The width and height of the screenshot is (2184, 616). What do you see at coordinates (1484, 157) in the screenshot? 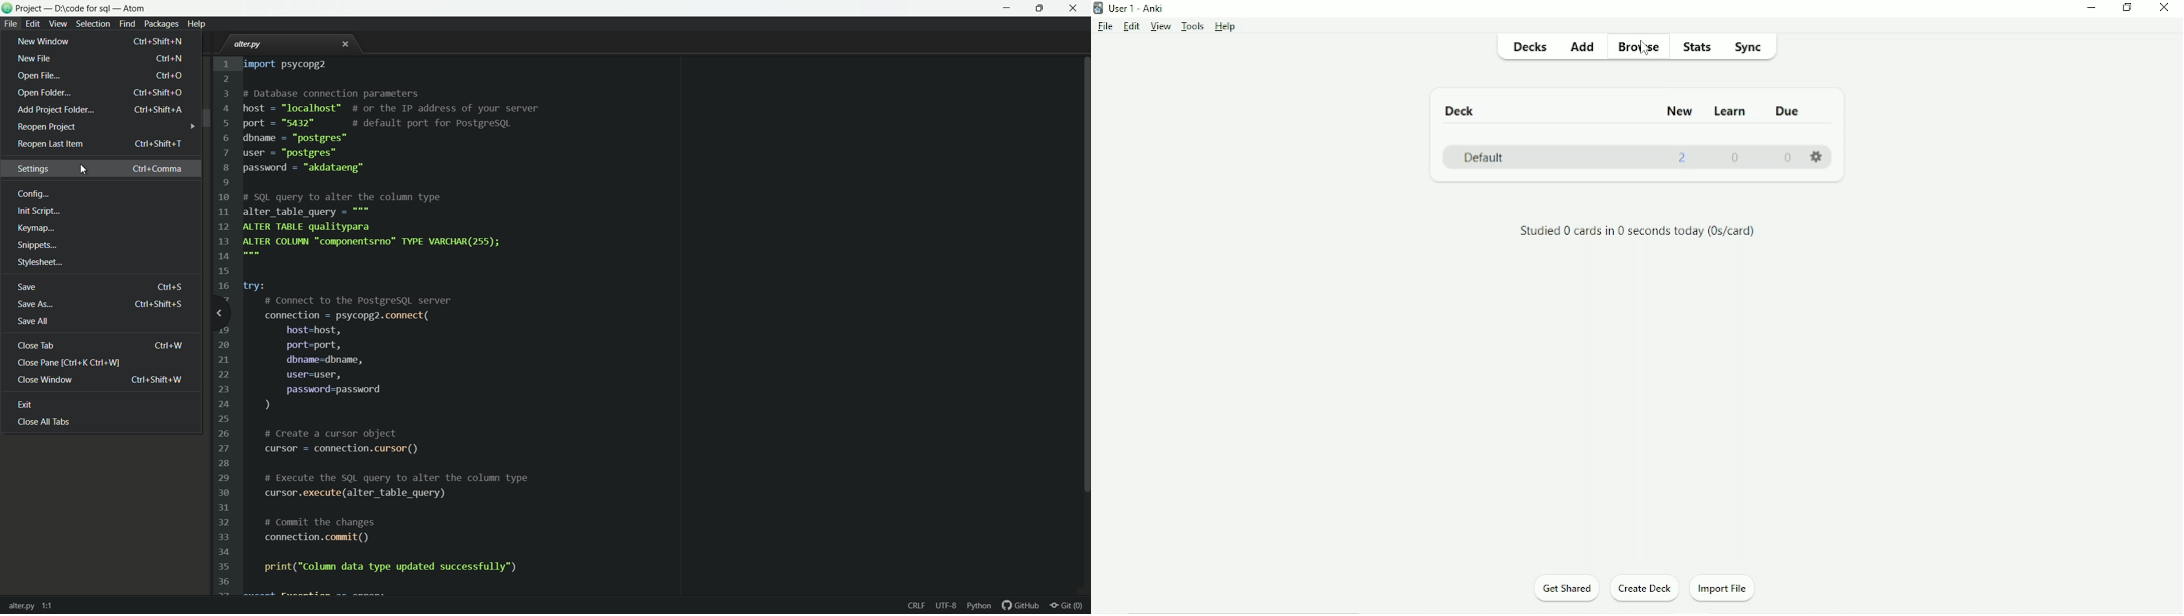
I see `Default` at bounding box center [1484, 157].